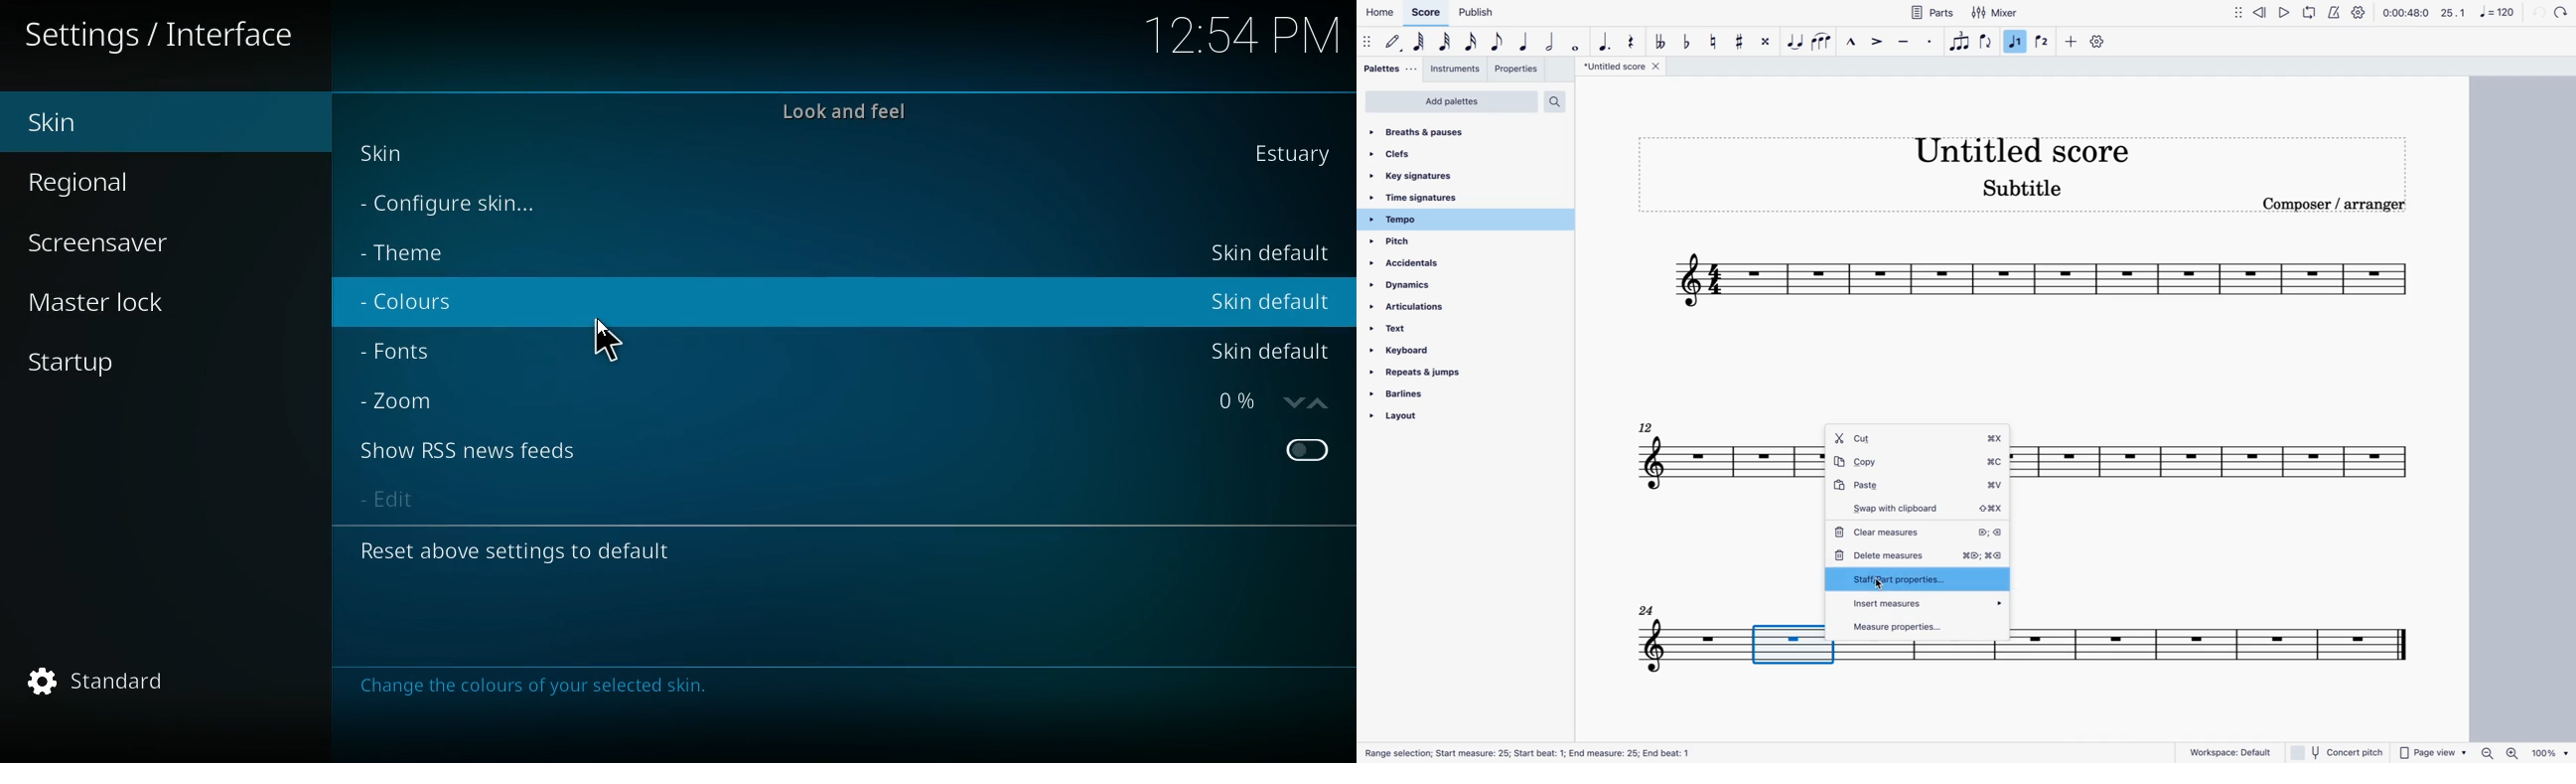 The image size is (2576, 784). I want to click on startup, so click(84, 366).